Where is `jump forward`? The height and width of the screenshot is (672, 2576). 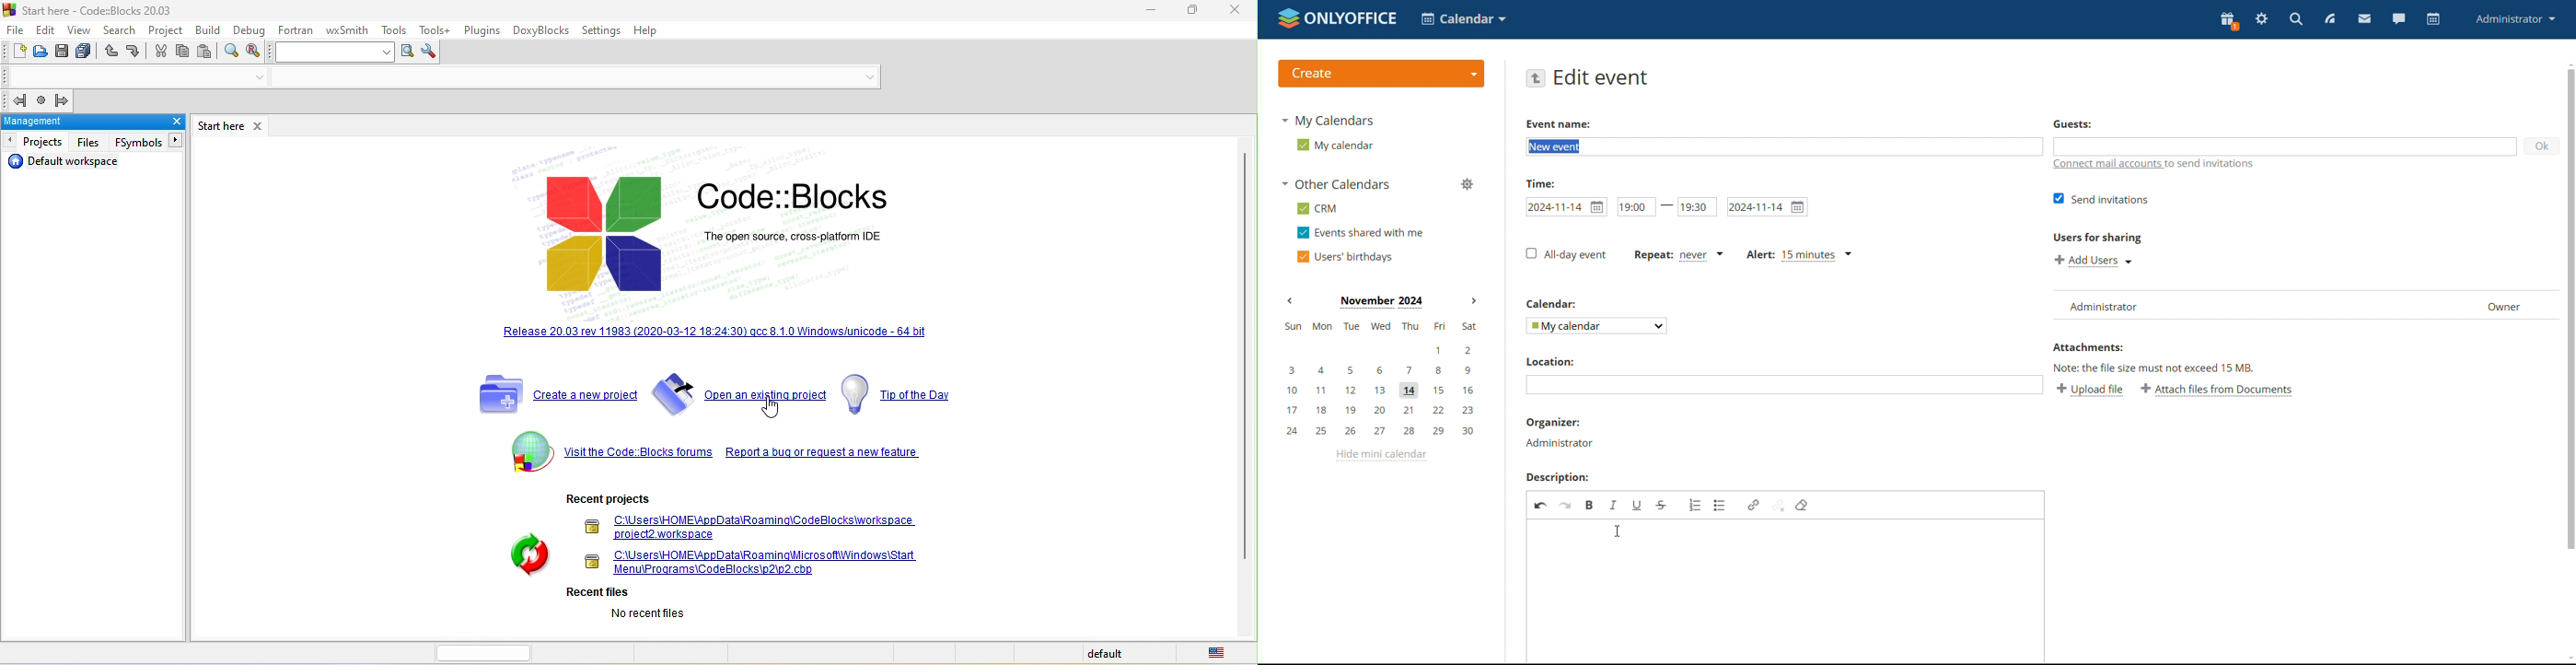
jump forward is located at coordinates (65, 99).